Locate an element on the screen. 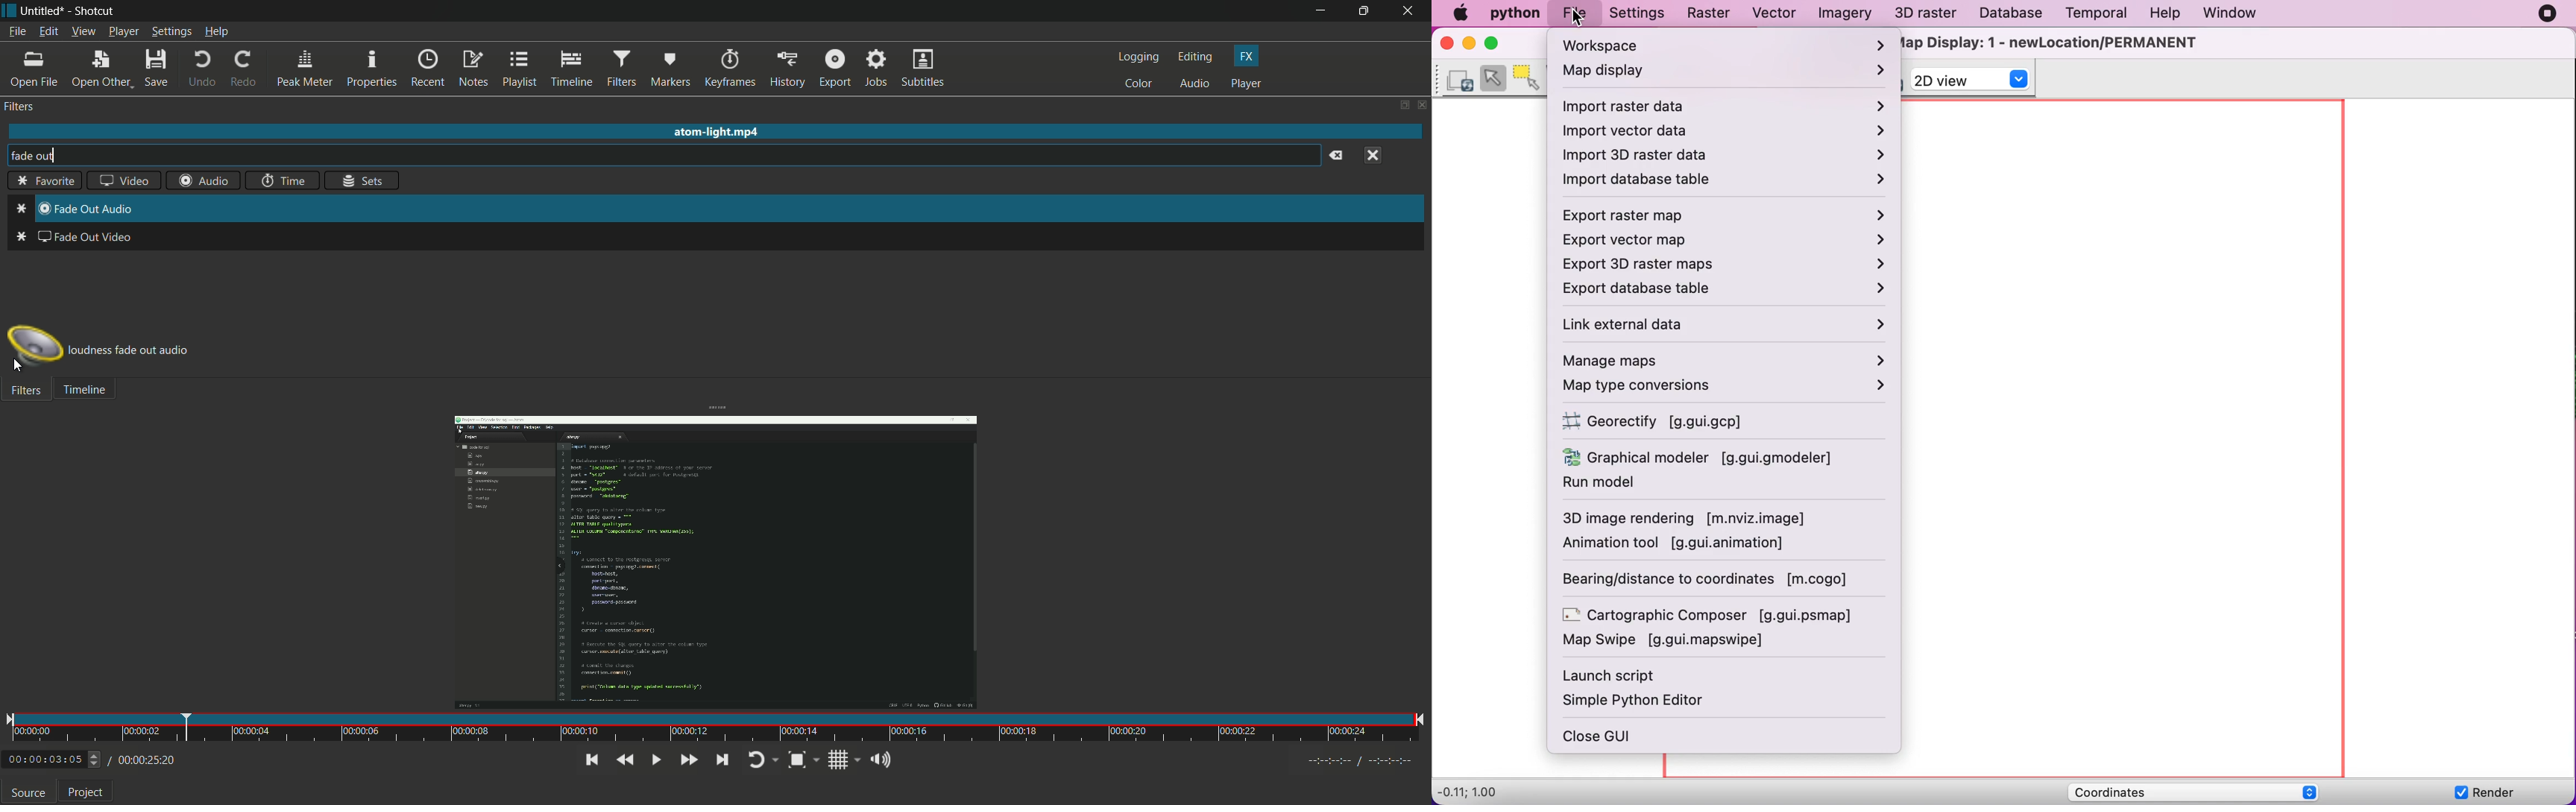 The width and height of the screenshot is (2576, 812). player is located at coordinates (1247, 83).